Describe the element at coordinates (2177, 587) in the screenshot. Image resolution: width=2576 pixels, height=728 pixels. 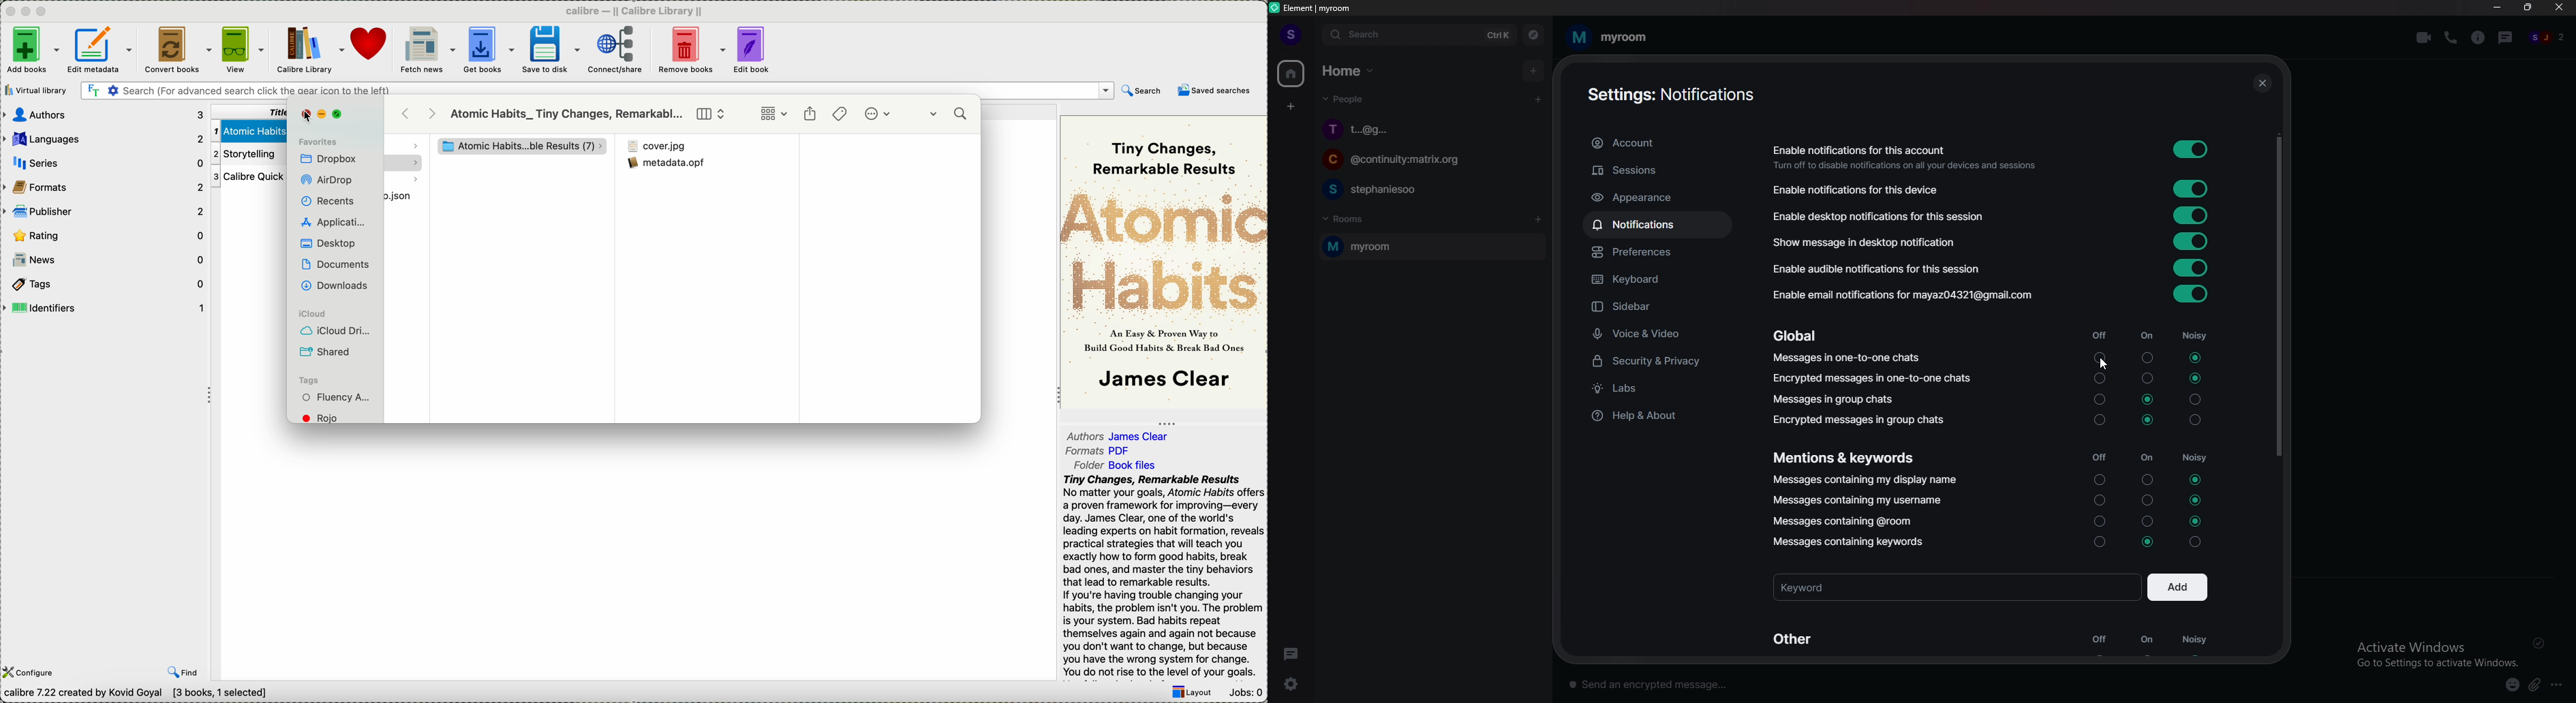
I see `add` at that location.